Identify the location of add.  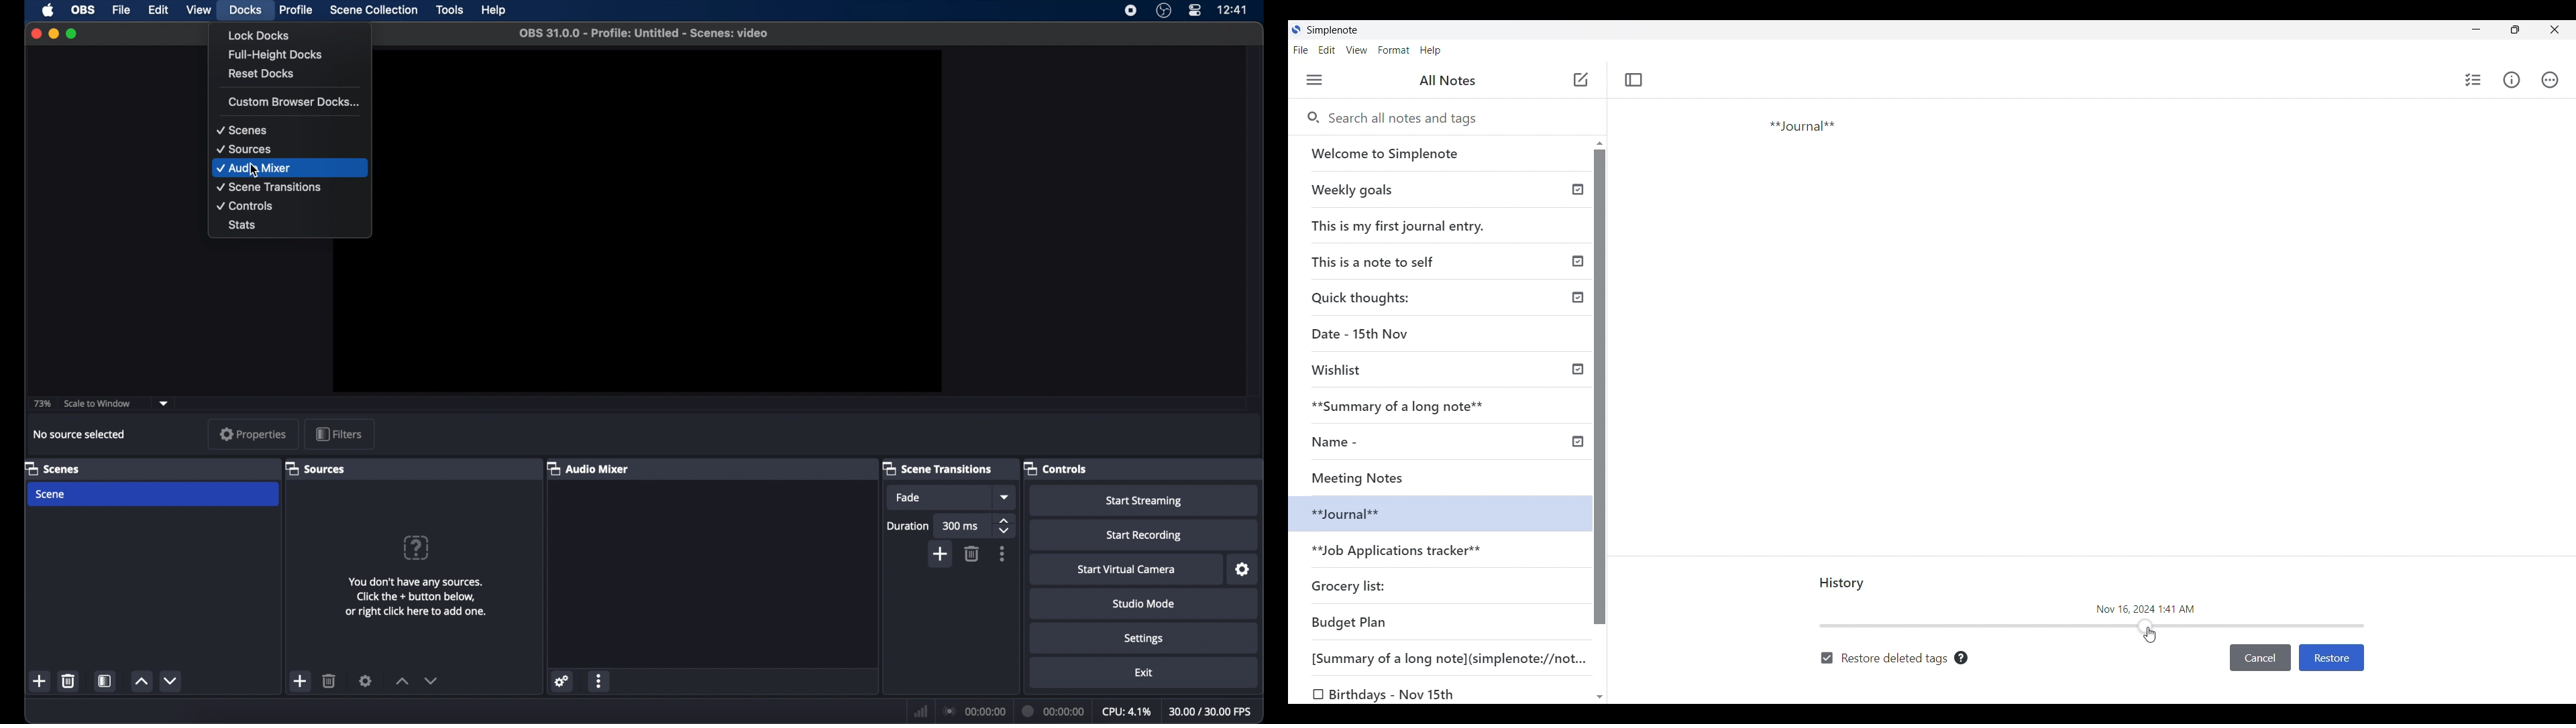
(301, 682).